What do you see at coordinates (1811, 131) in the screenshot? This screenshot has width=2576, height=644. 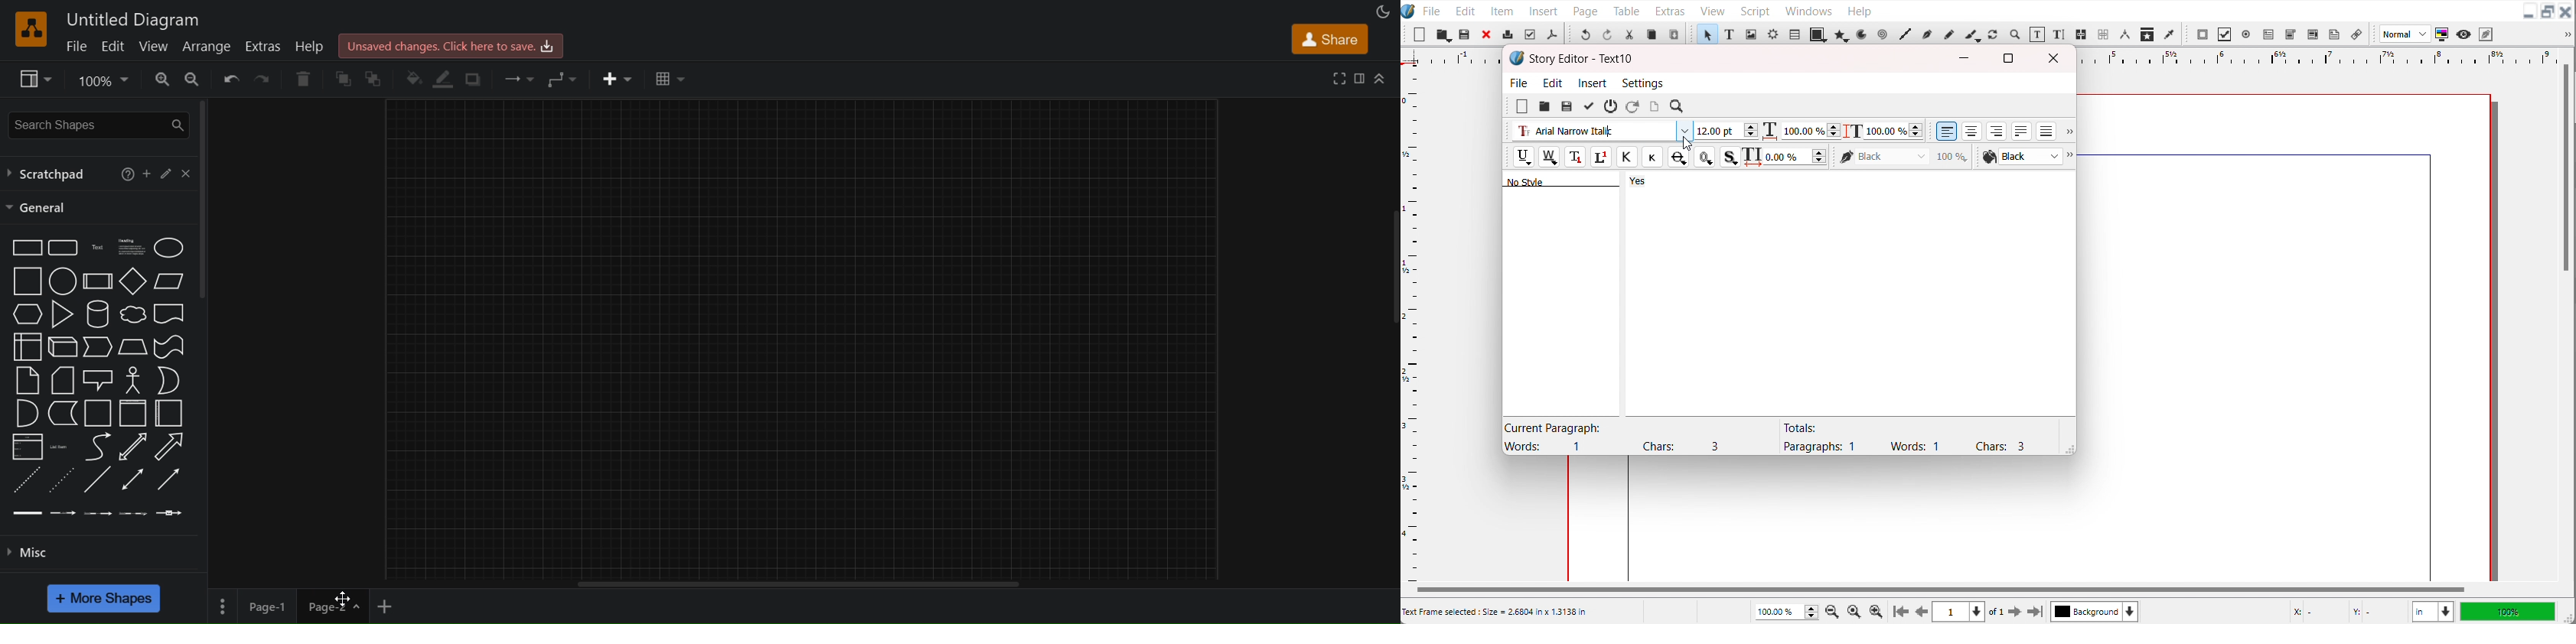 I see `Text width adjuster` at bounding box center [1811, 131].